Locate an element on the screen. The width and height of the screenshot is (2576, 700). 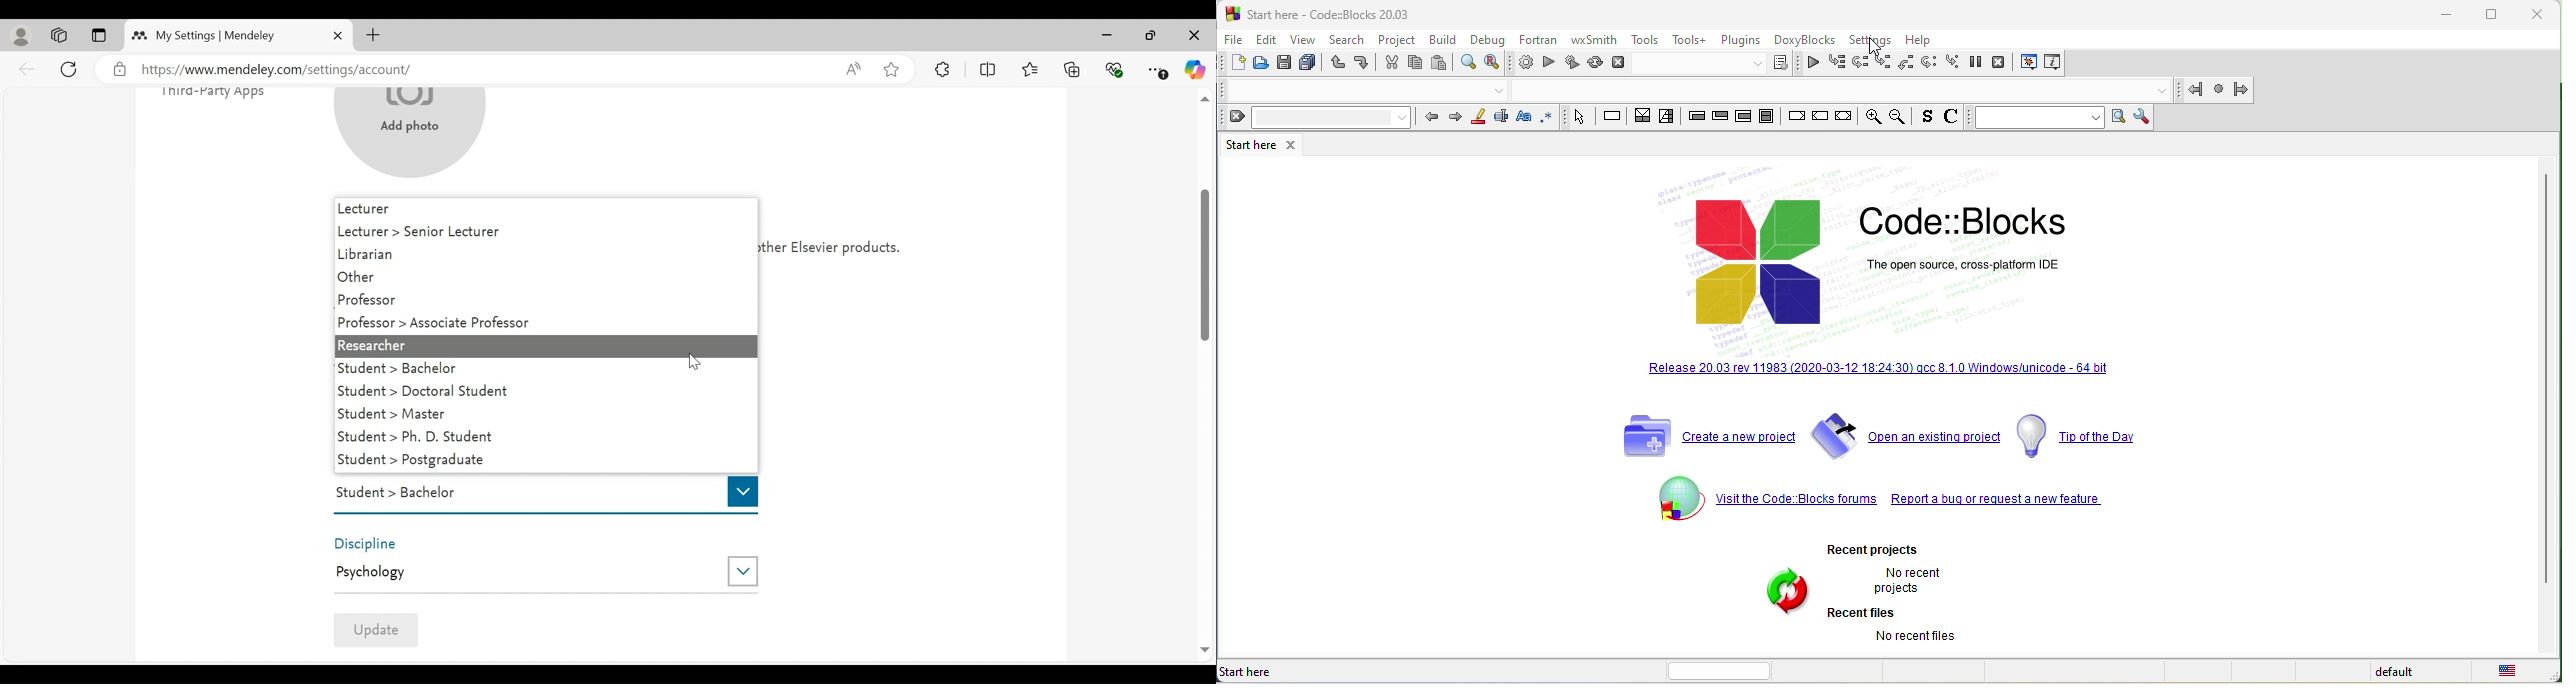
start here-code blocks-20 03 is located at coordinates (1347, 14).